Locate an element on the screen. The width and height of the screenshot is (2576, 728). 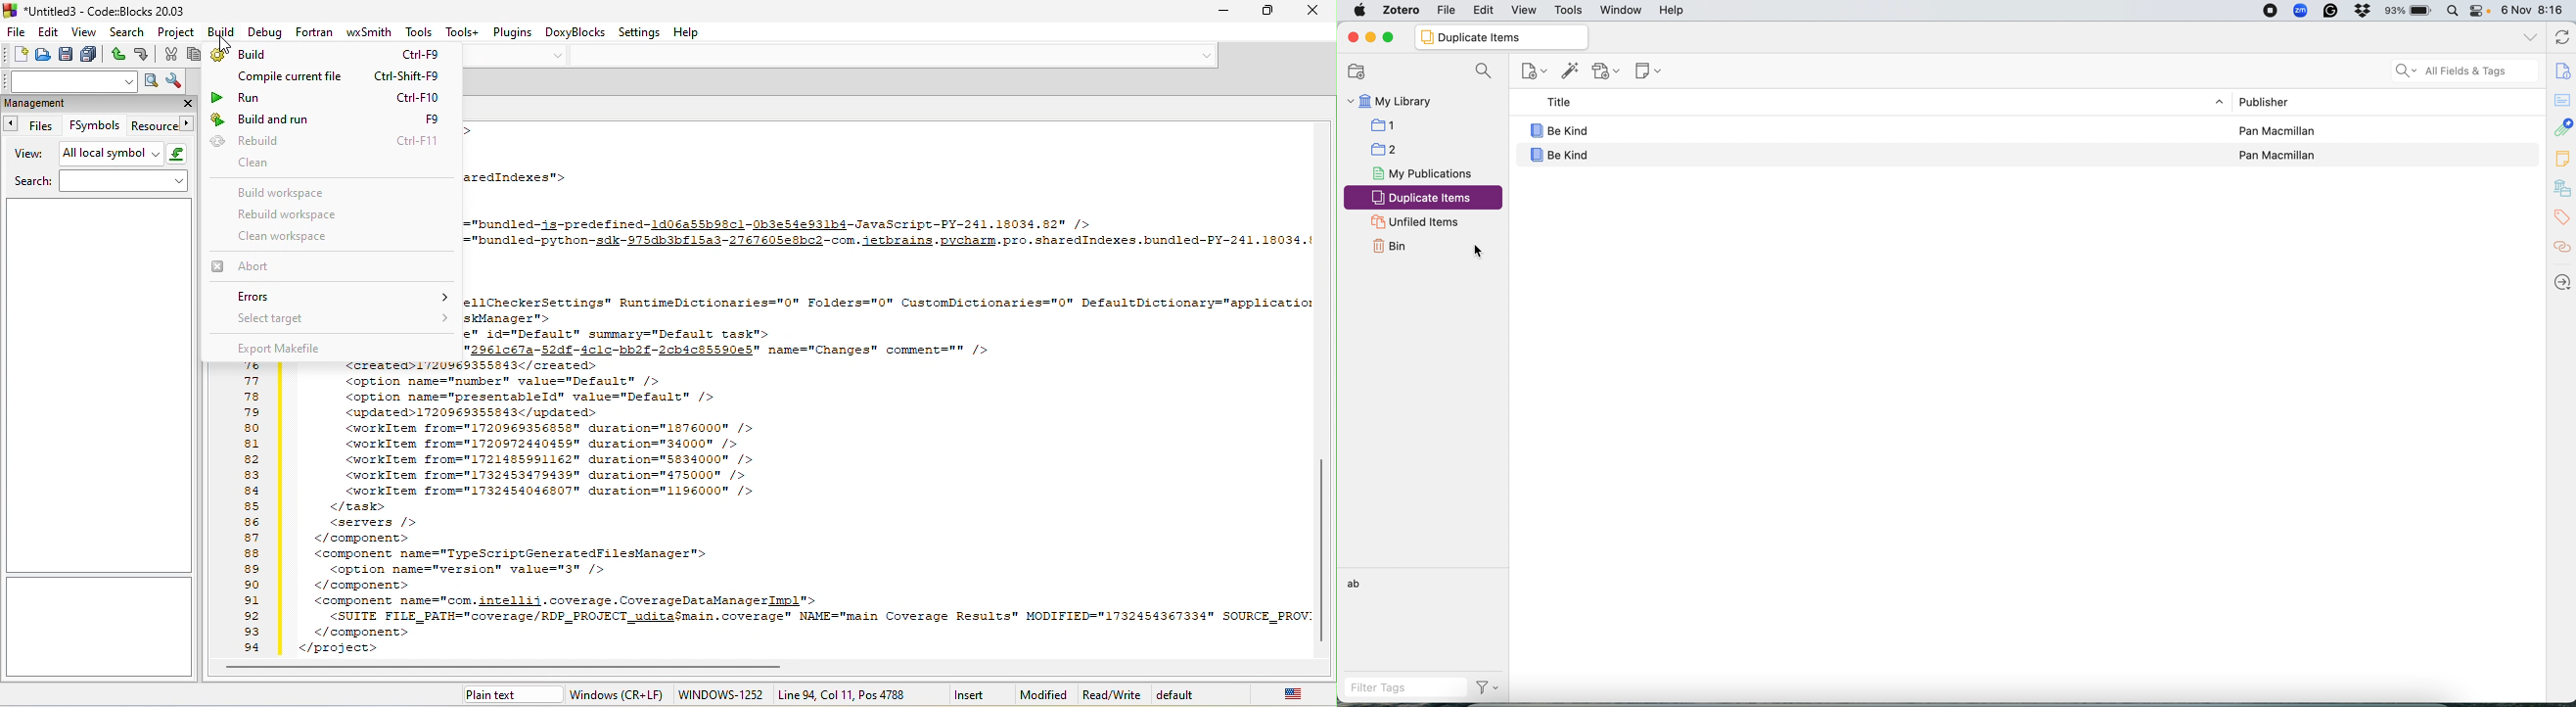
duplicate items selected is located at coordinates (1424, 198).